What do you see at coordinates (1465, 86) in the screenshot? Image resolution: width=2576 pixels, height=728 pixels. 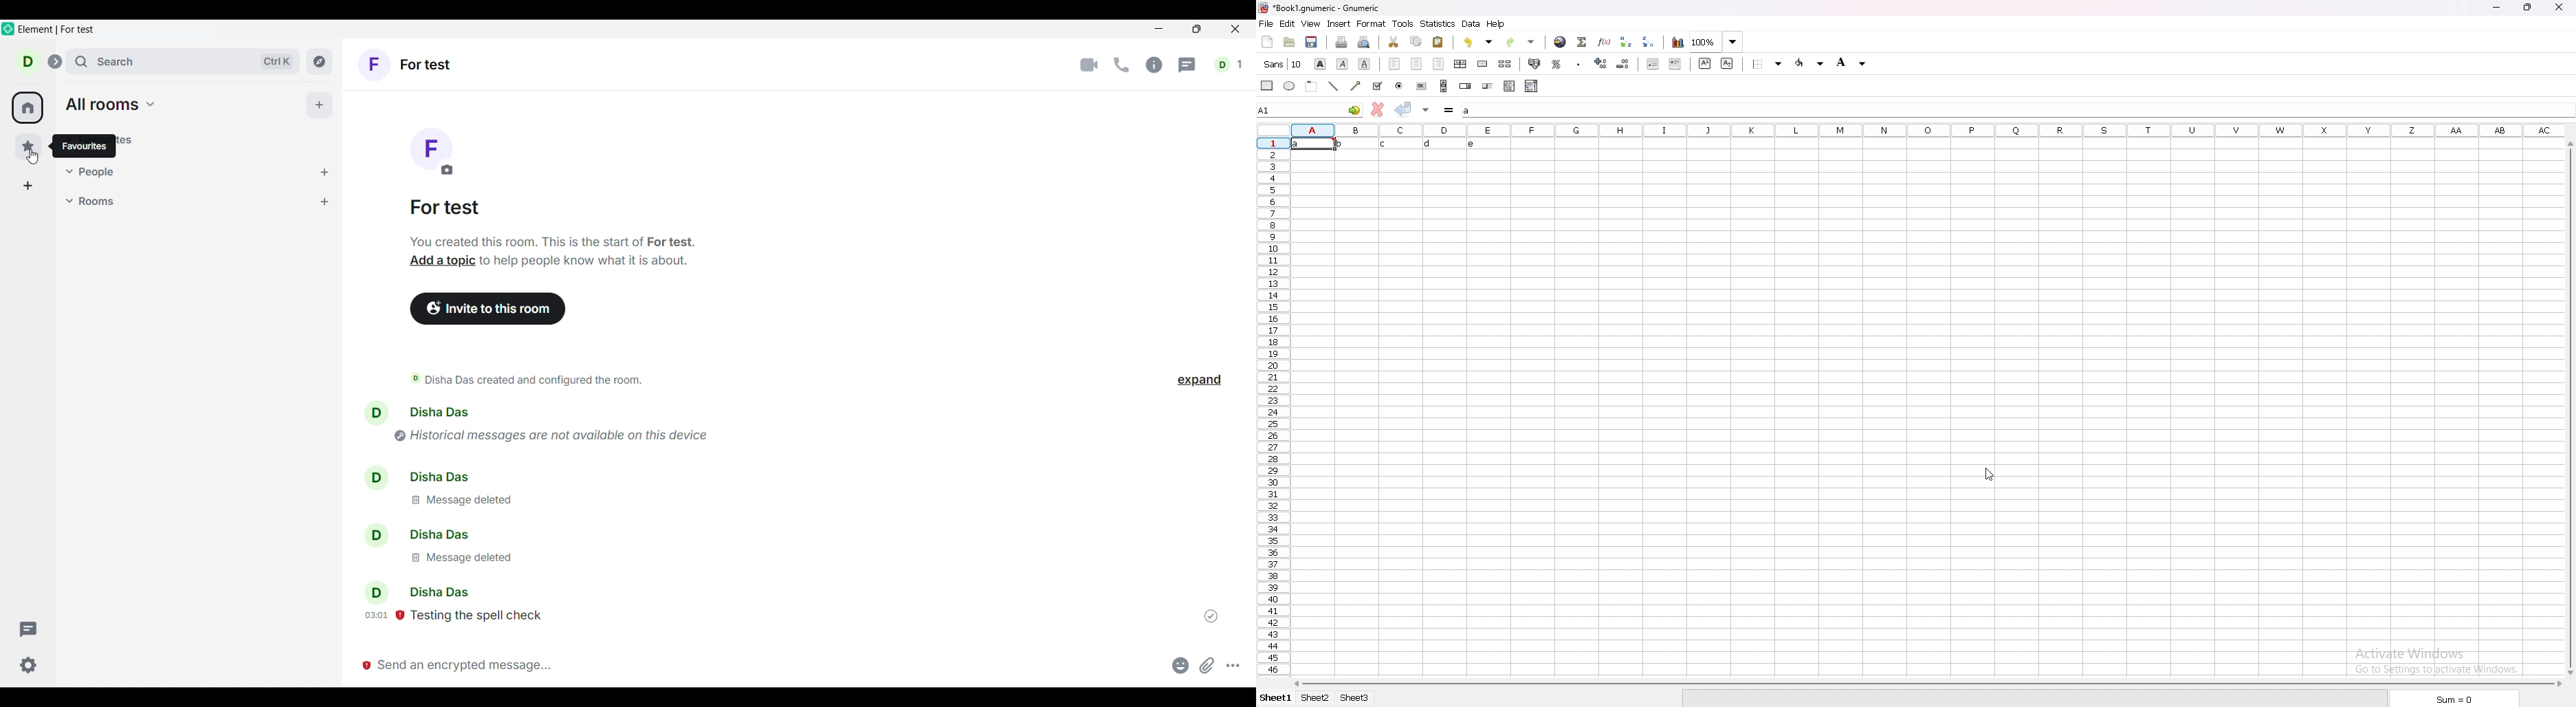 I see `spin button` at bounding box center [1465, 86].